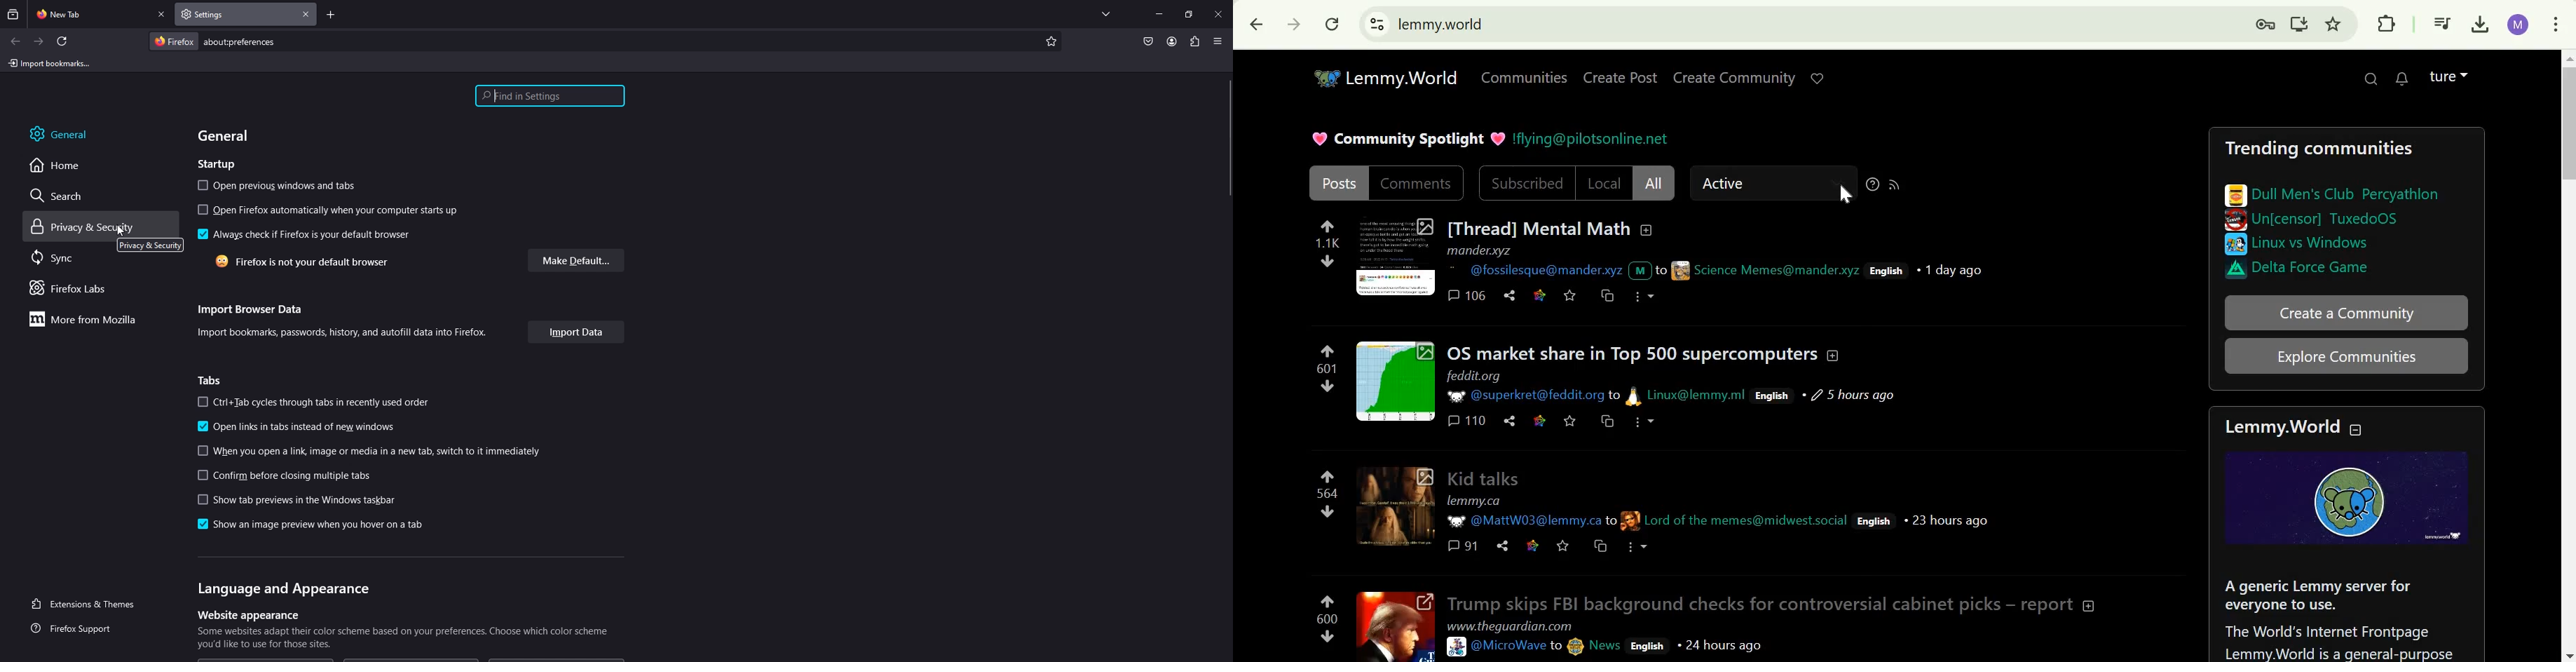 The image size is (2576, 672). Describe the element at coordinates (86, 288) in the screenshot. I see `firefox labs` at that location.